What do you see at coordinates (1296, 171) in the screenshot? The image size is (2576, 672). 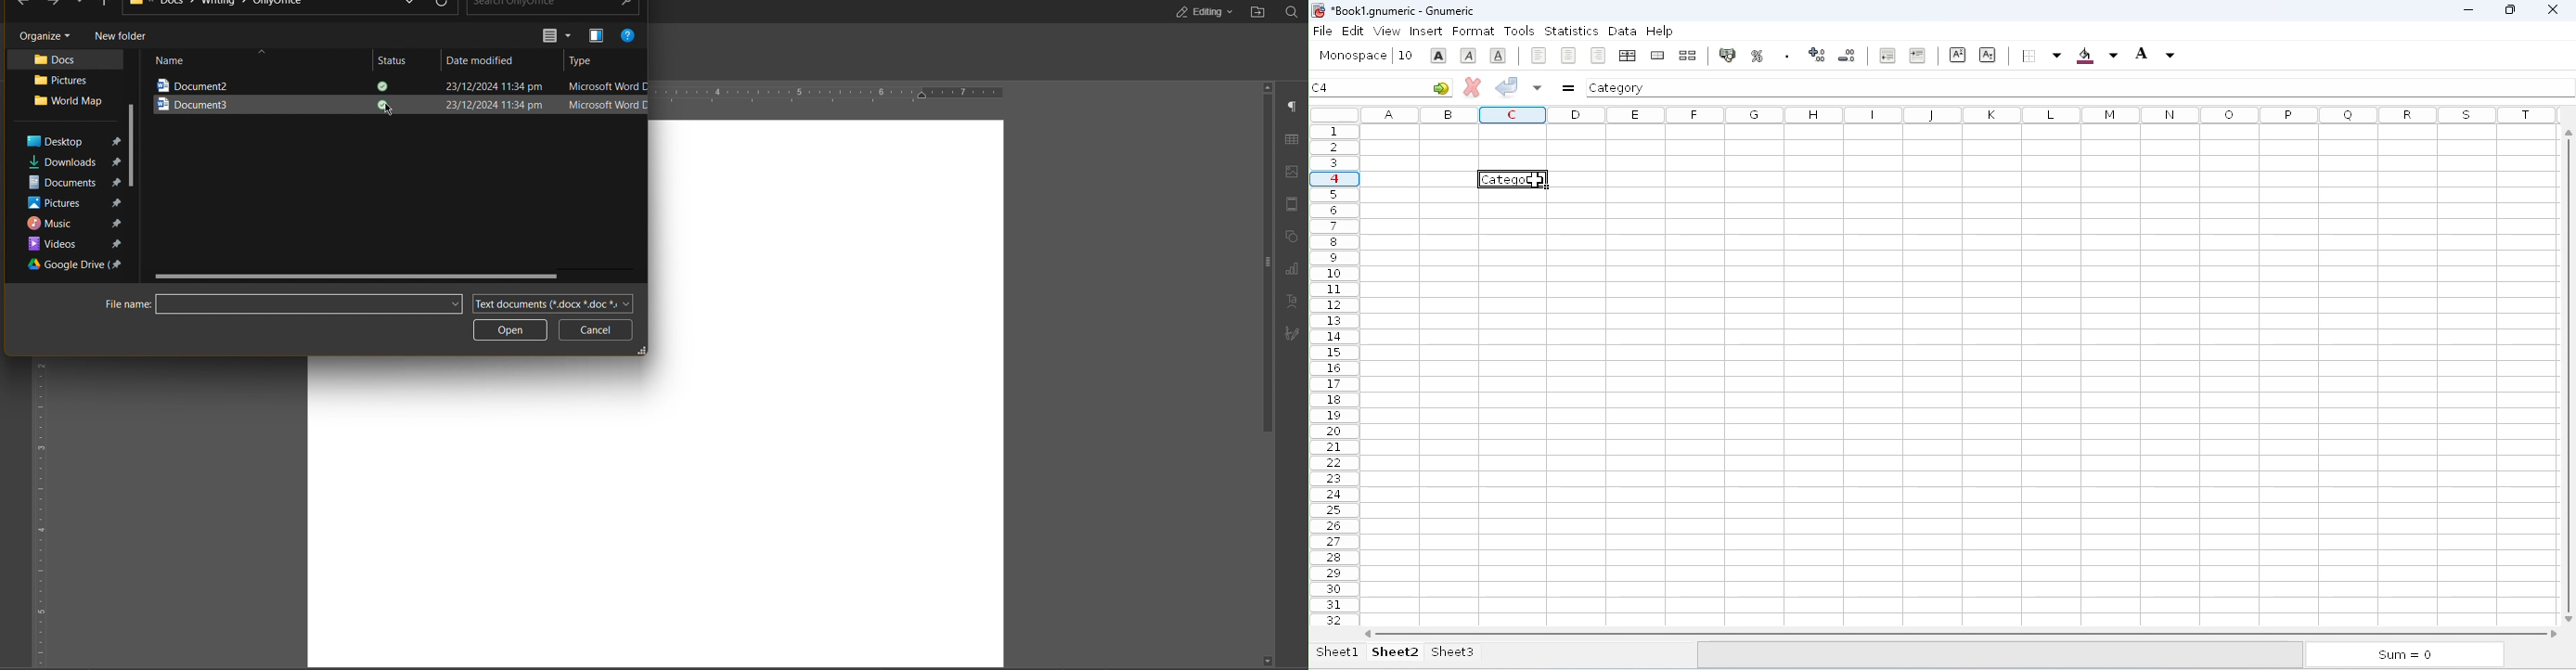 I see `Image Settings` at bounding box center [1296, 171].